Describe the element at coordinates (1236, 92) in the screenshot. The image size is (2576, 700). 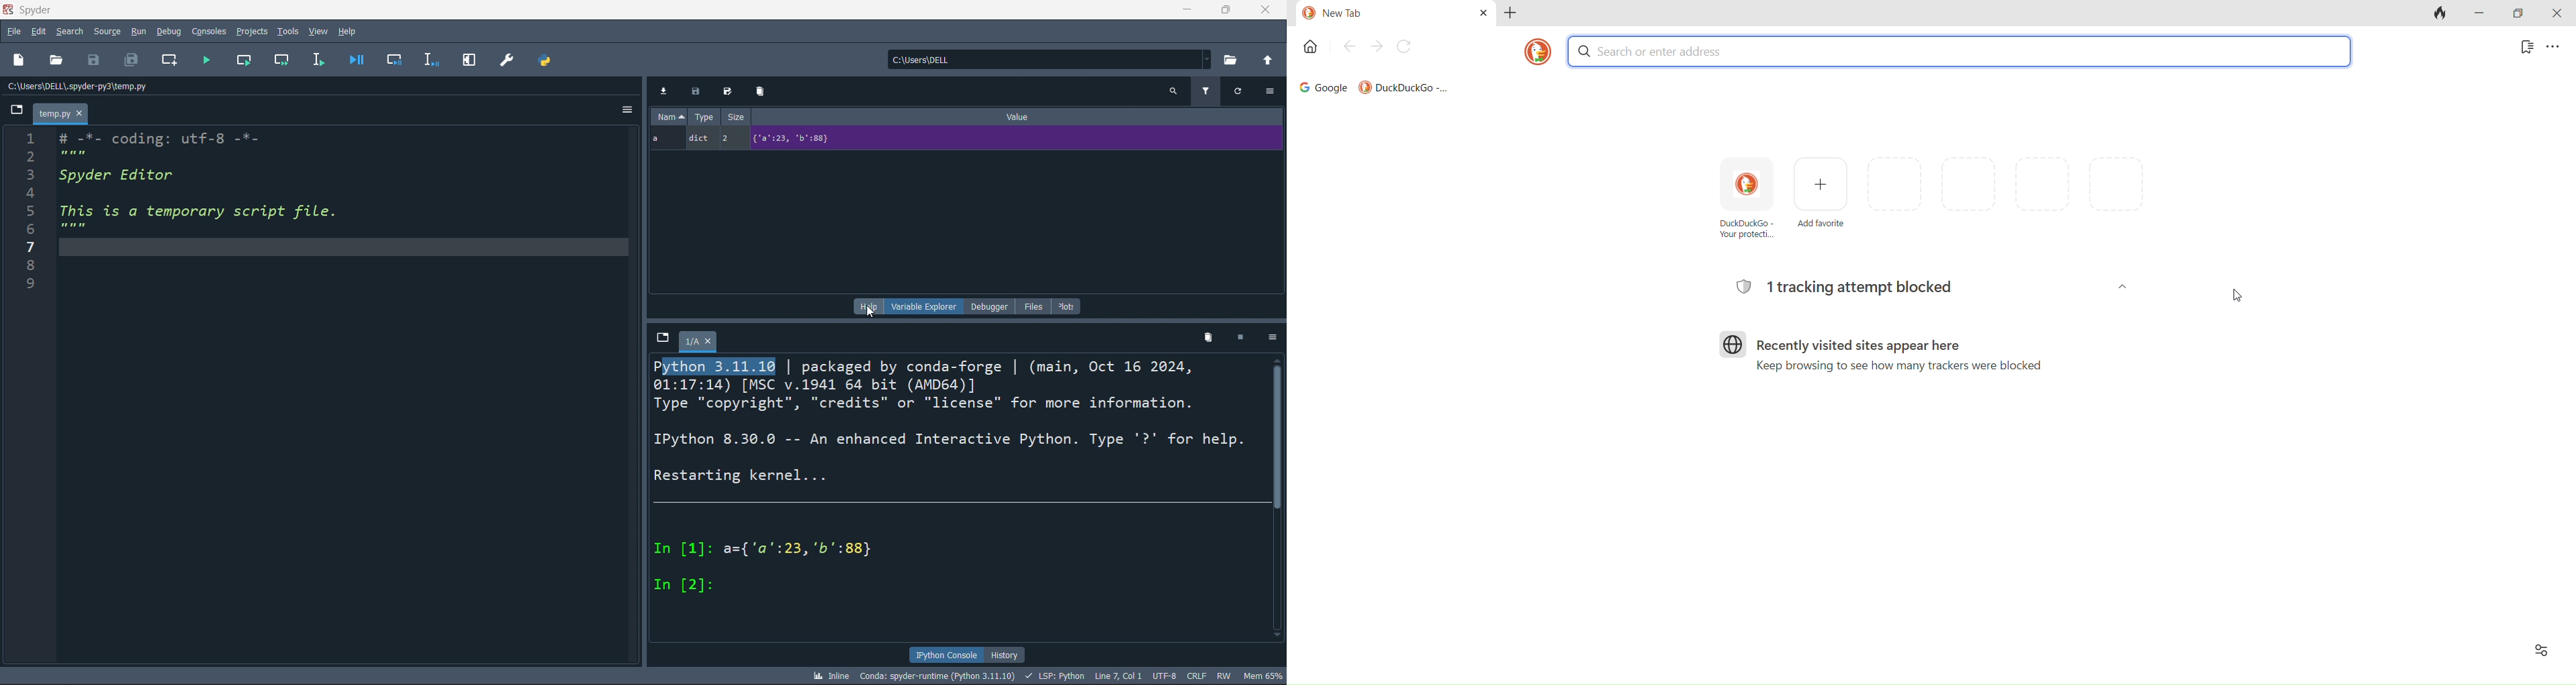
I see `refresh` at that location.